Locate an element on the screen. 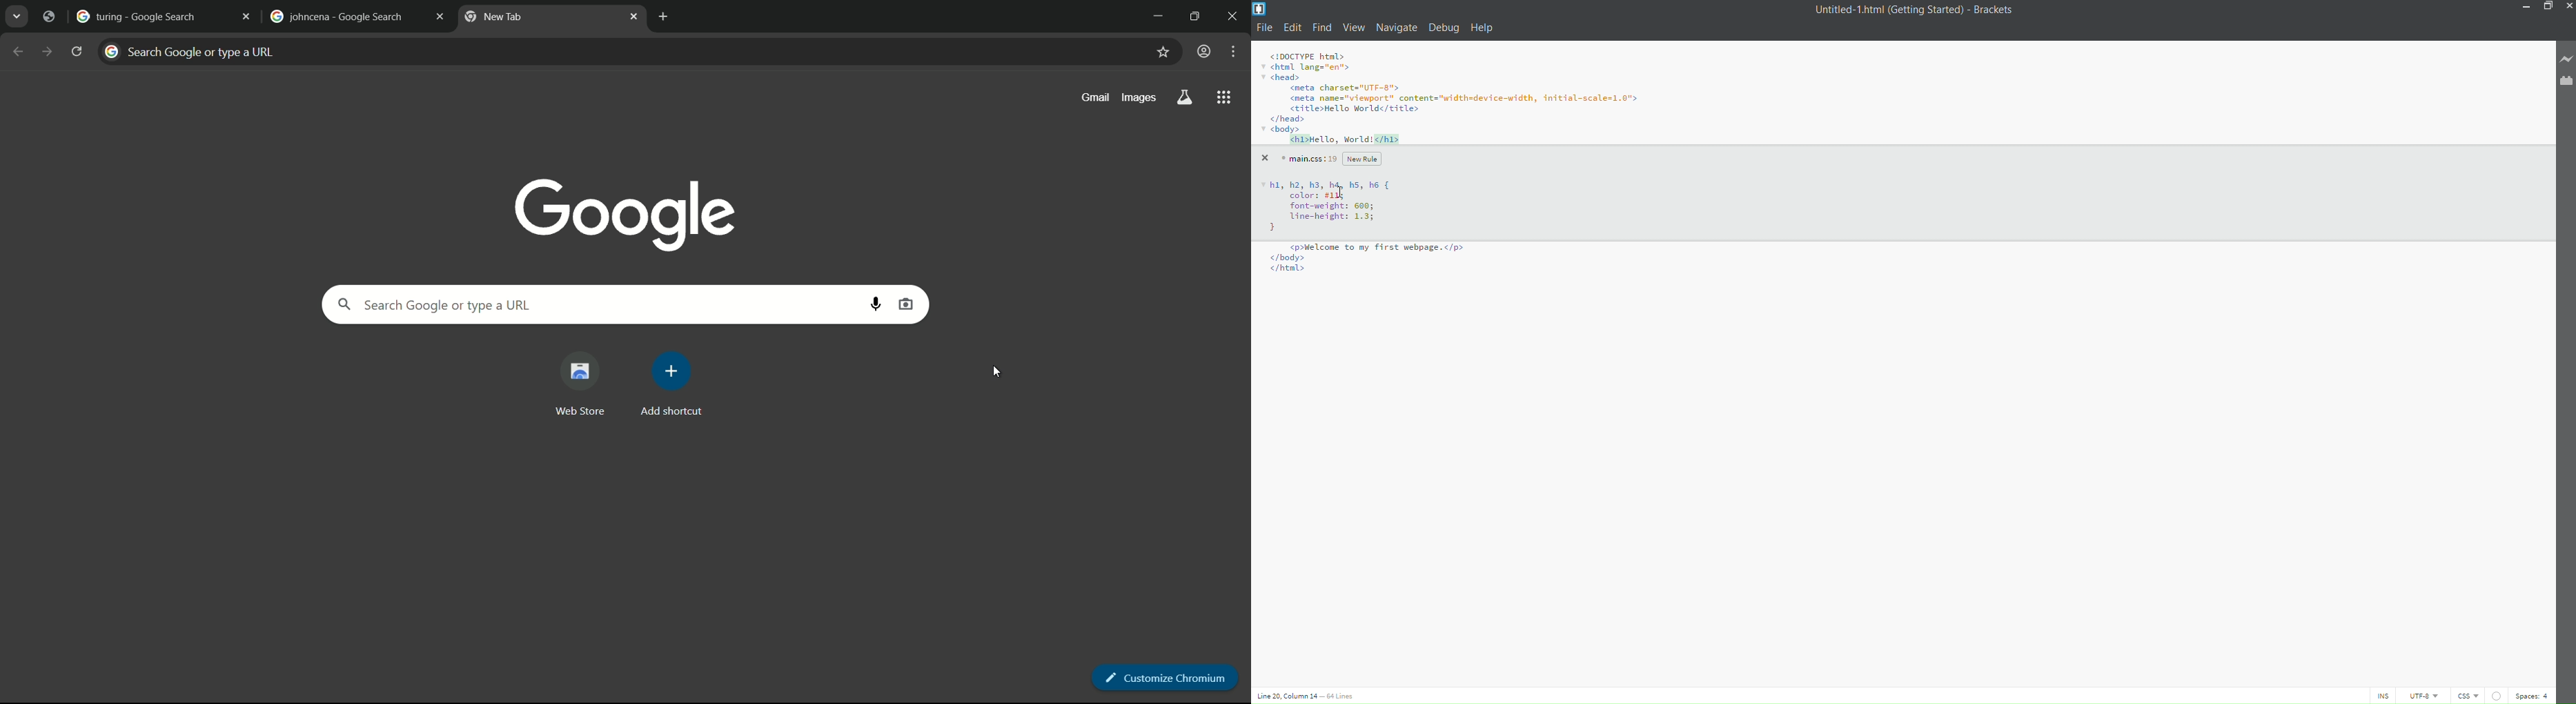 The height and width of the screenshot is (728, 2576). find is located at coordinates (1321, 28).